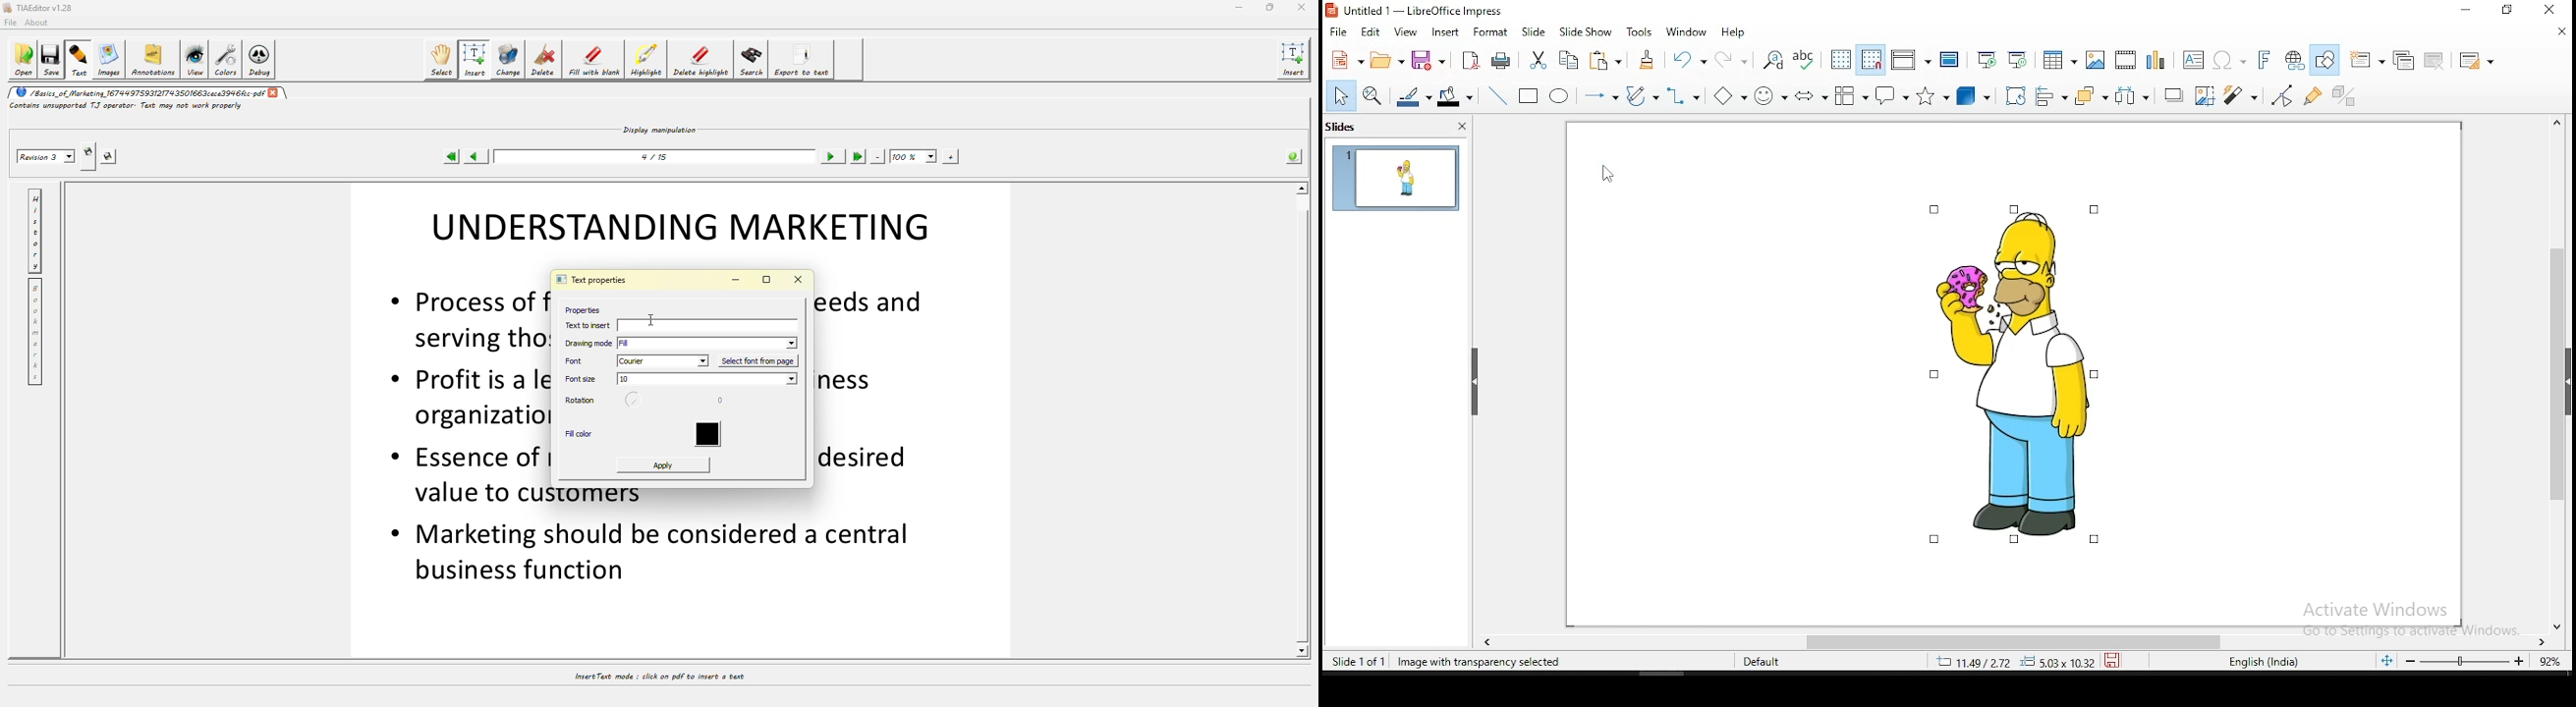  Describe the element at coordinates (2564, 630) in the screenshot. I see `scroll down` at that location.